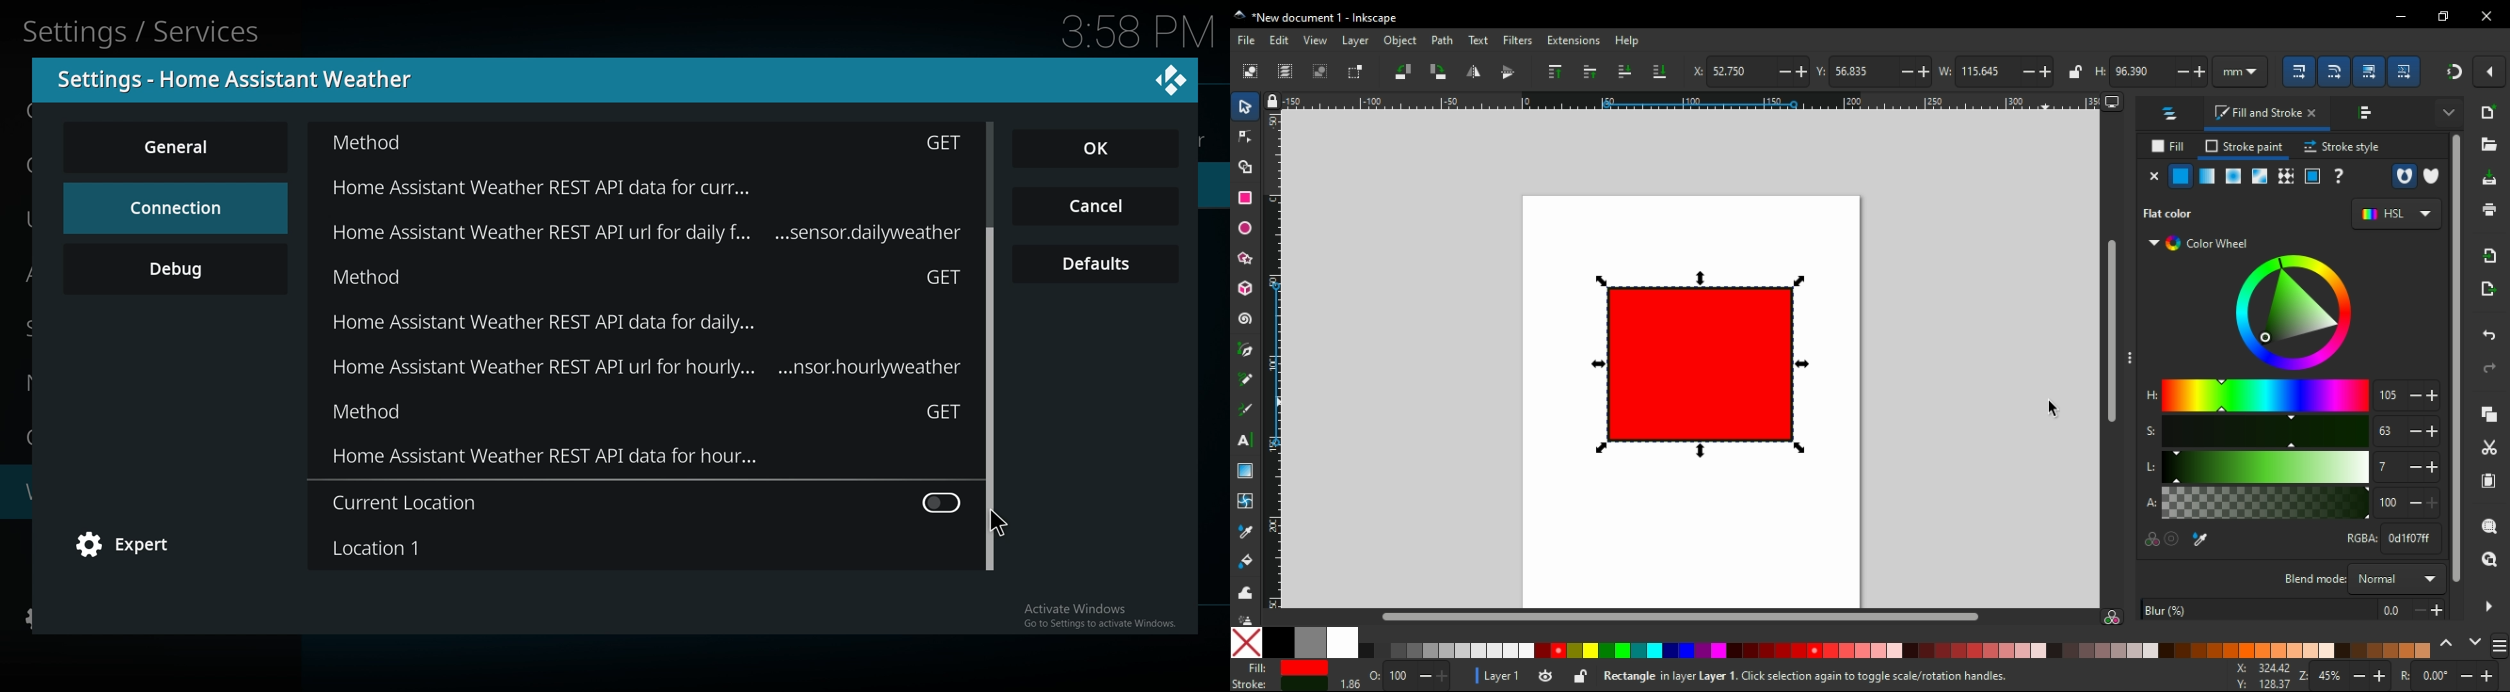  Describe the element at coordinates (2191, 71) in the screenshot. I see `increase/decrease` at that location.